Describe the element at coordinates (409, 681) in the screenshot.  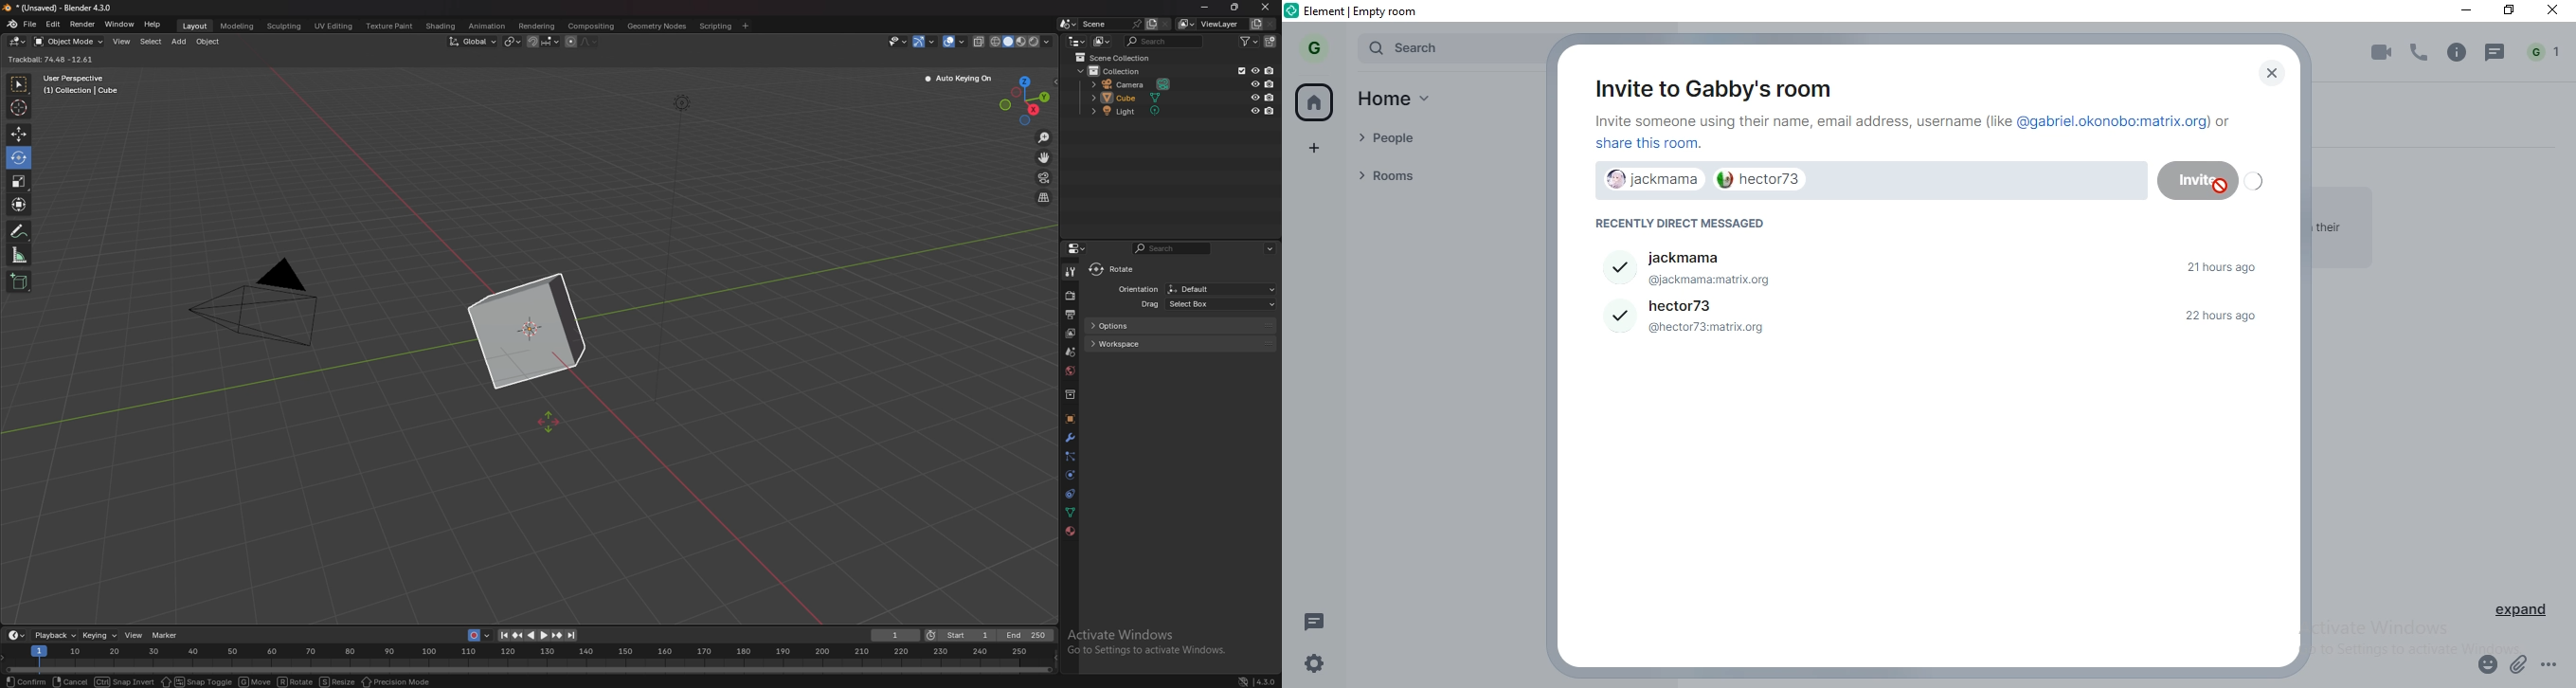
I see `Precision mode` at that location.